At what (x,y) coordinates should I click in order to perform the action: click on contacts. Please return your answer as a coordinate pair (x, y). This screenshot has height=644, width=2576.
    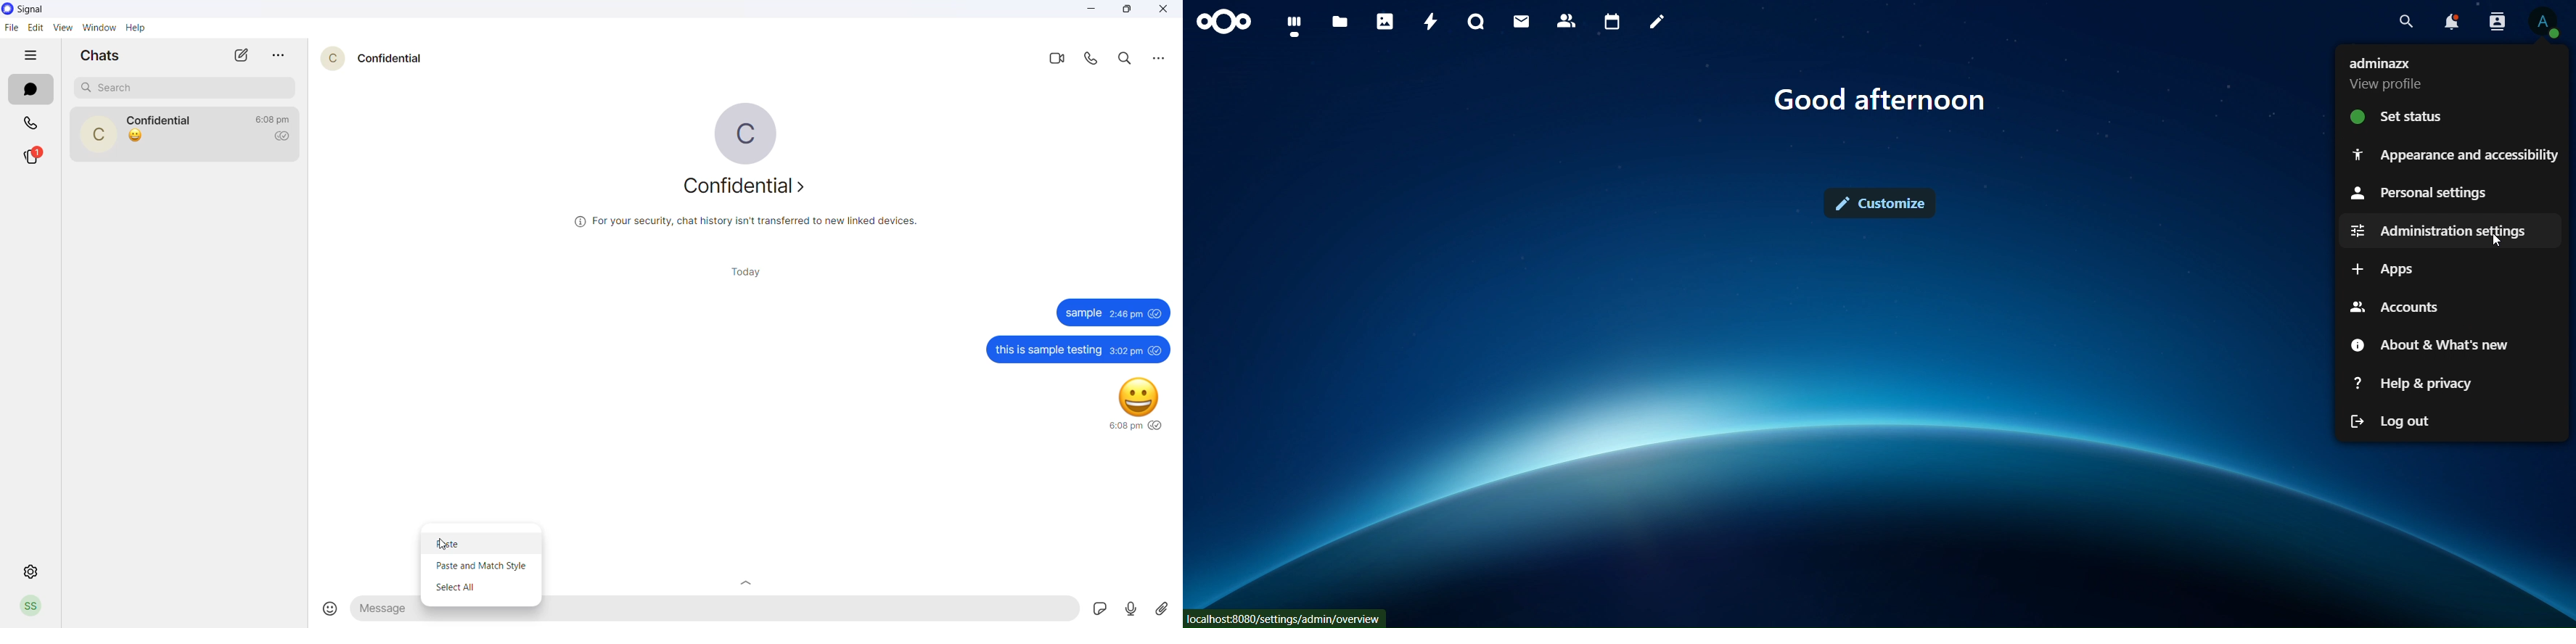
    Looking at the image, I should click on (1567, 20).